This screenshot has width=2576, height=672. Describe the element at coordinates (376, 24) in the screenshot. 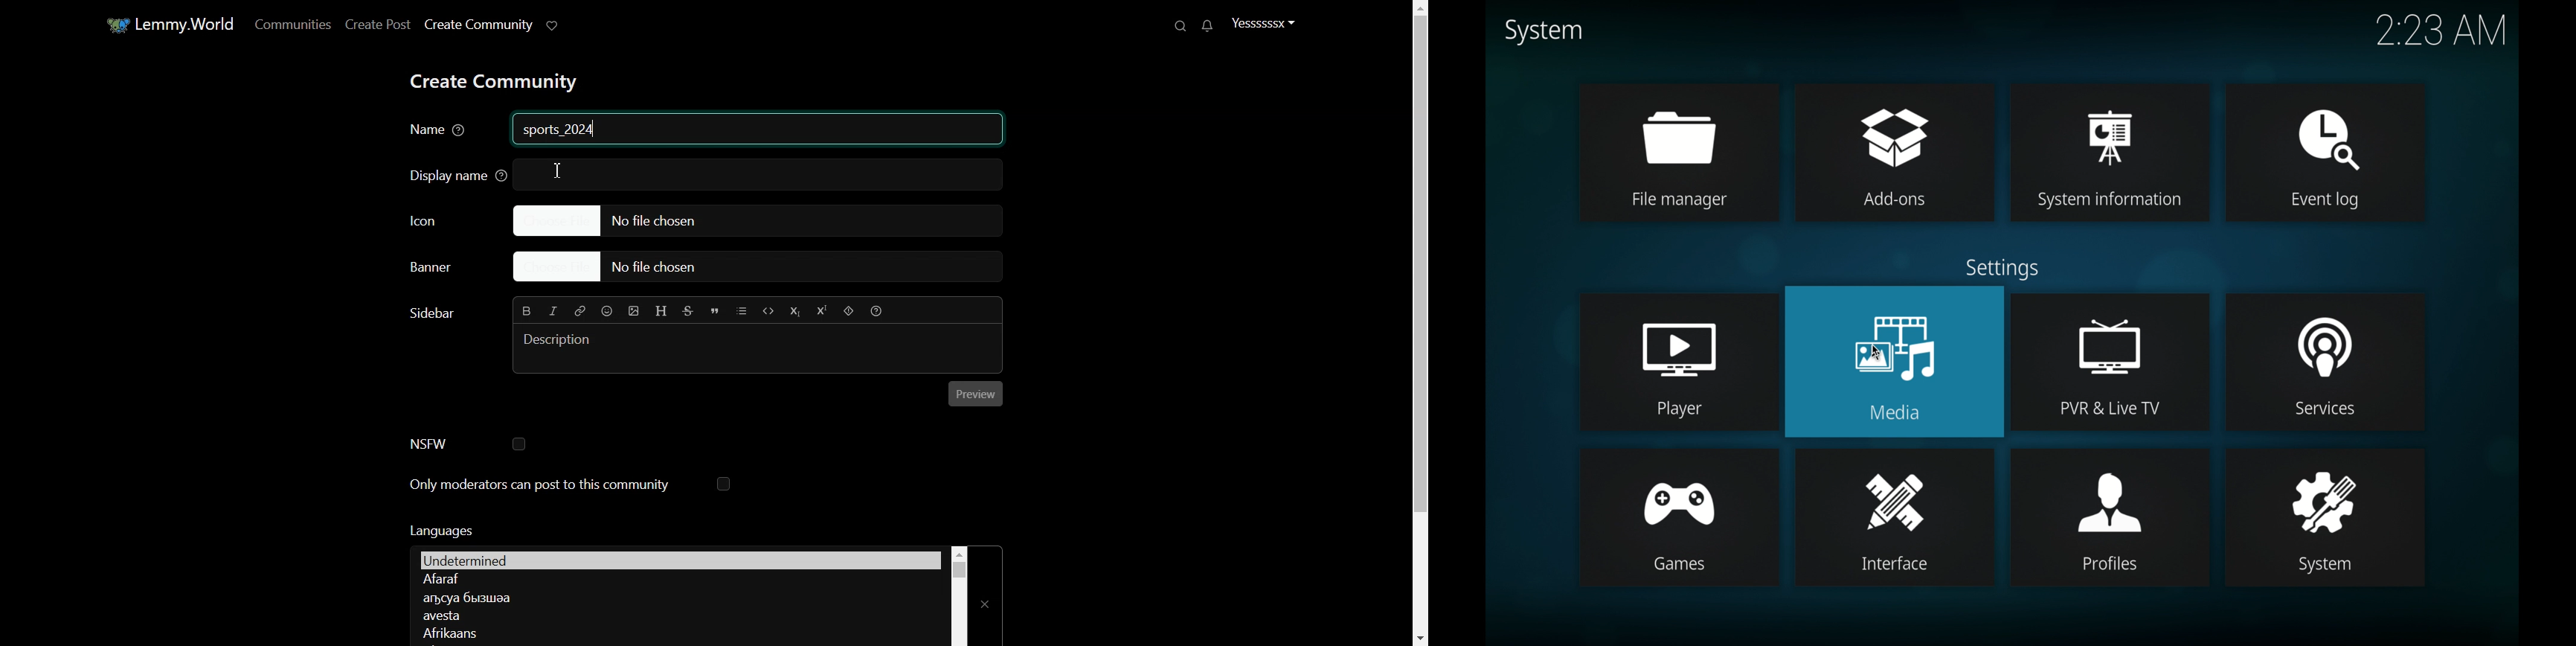

I see `Create Post` at that location.